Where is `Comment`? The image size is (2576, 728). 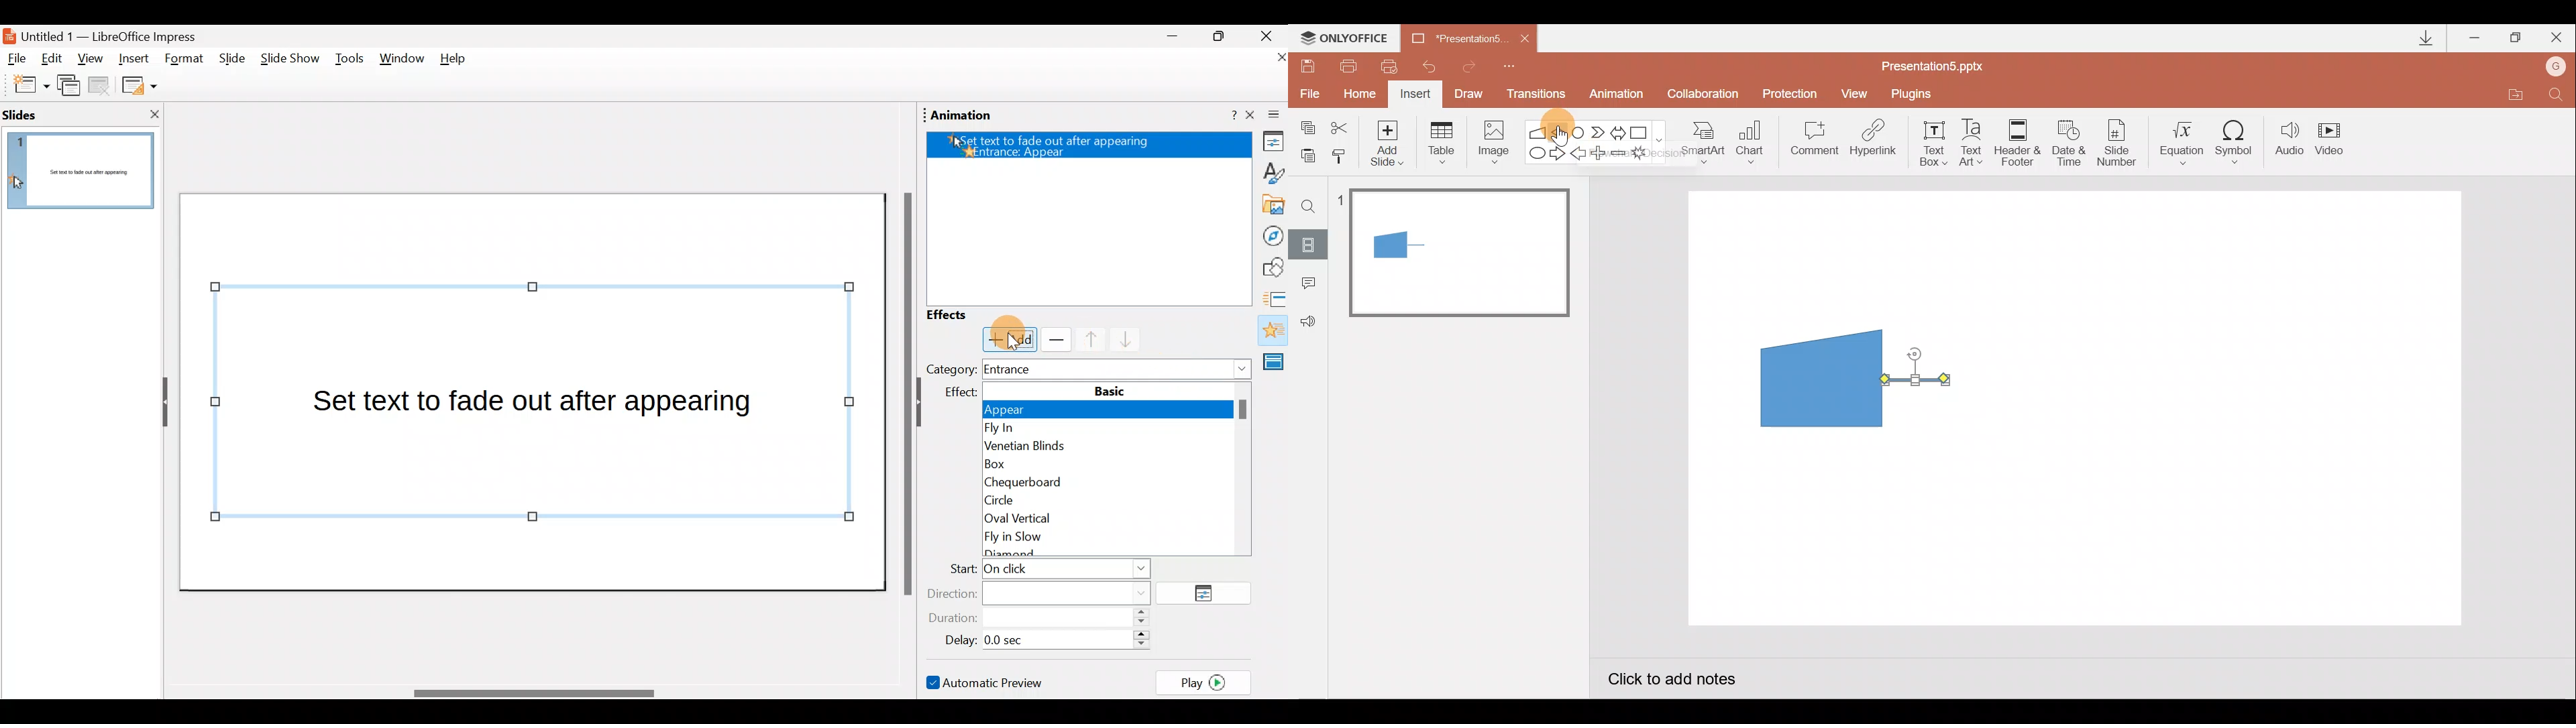 Comment is located at coordinates (1813, 143).